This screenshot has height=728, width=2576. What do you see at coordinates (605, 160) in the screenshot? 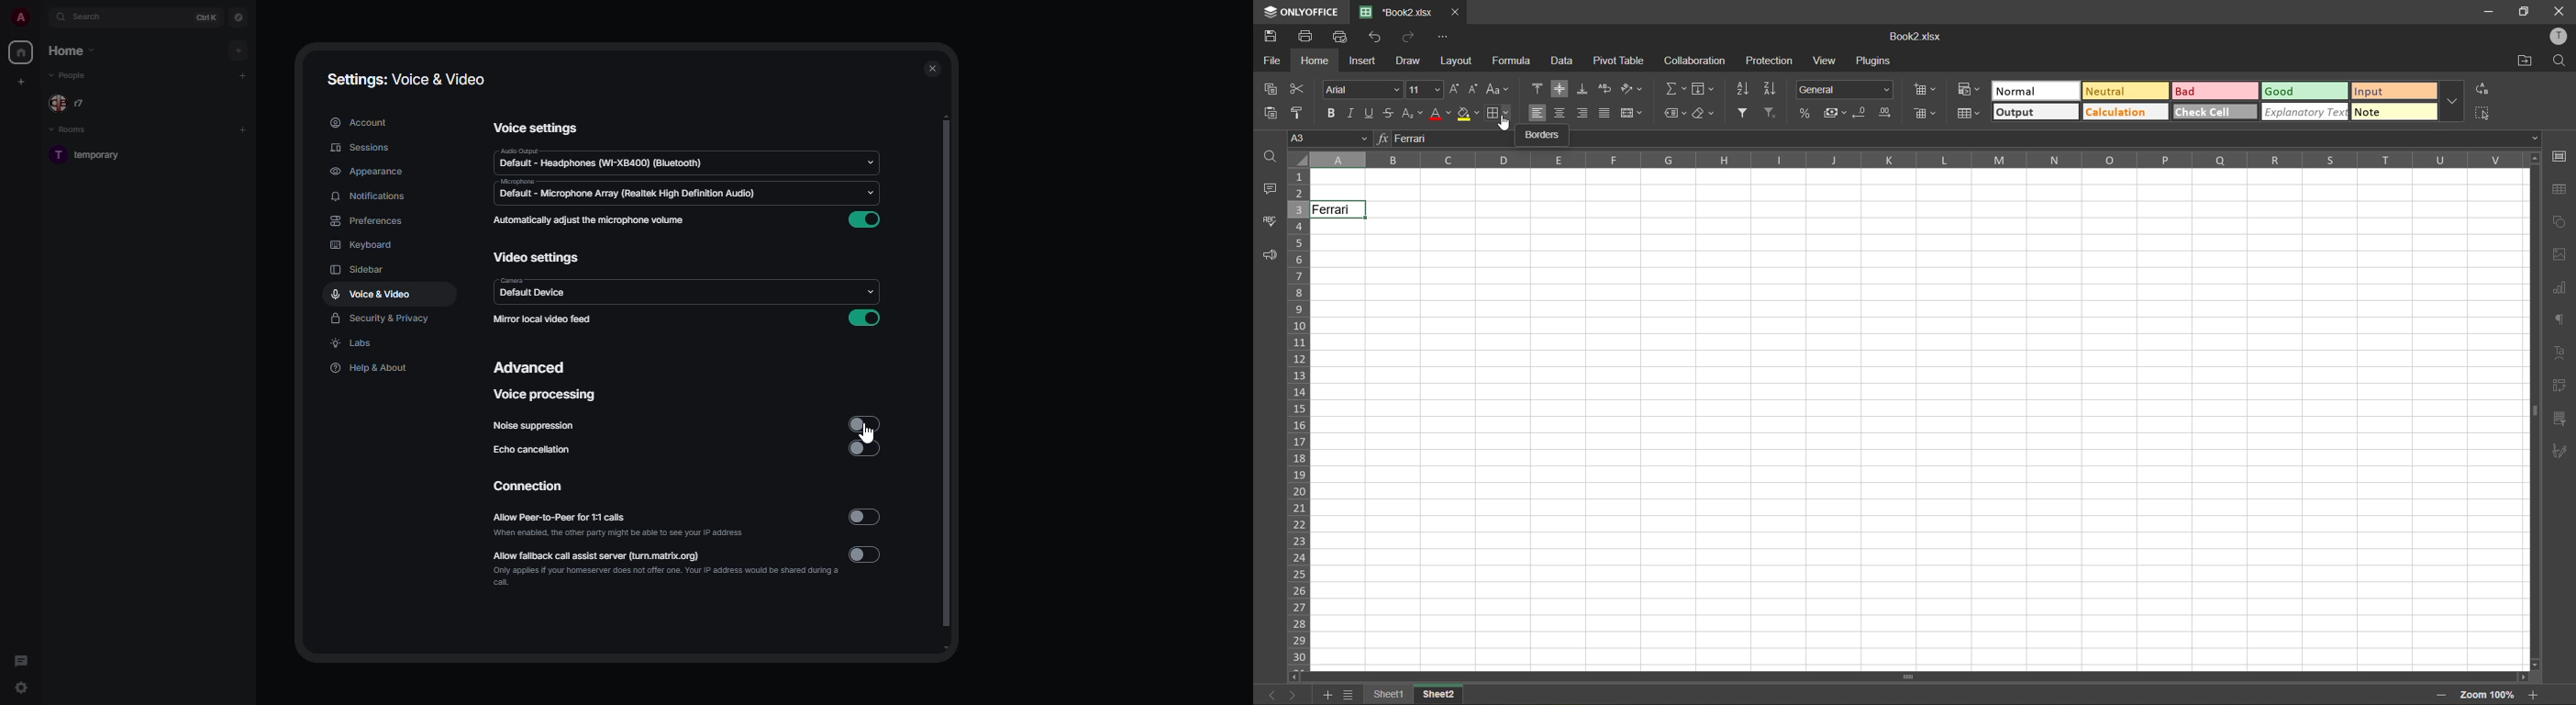
I see `audio default` at bounding box center [605, 160].